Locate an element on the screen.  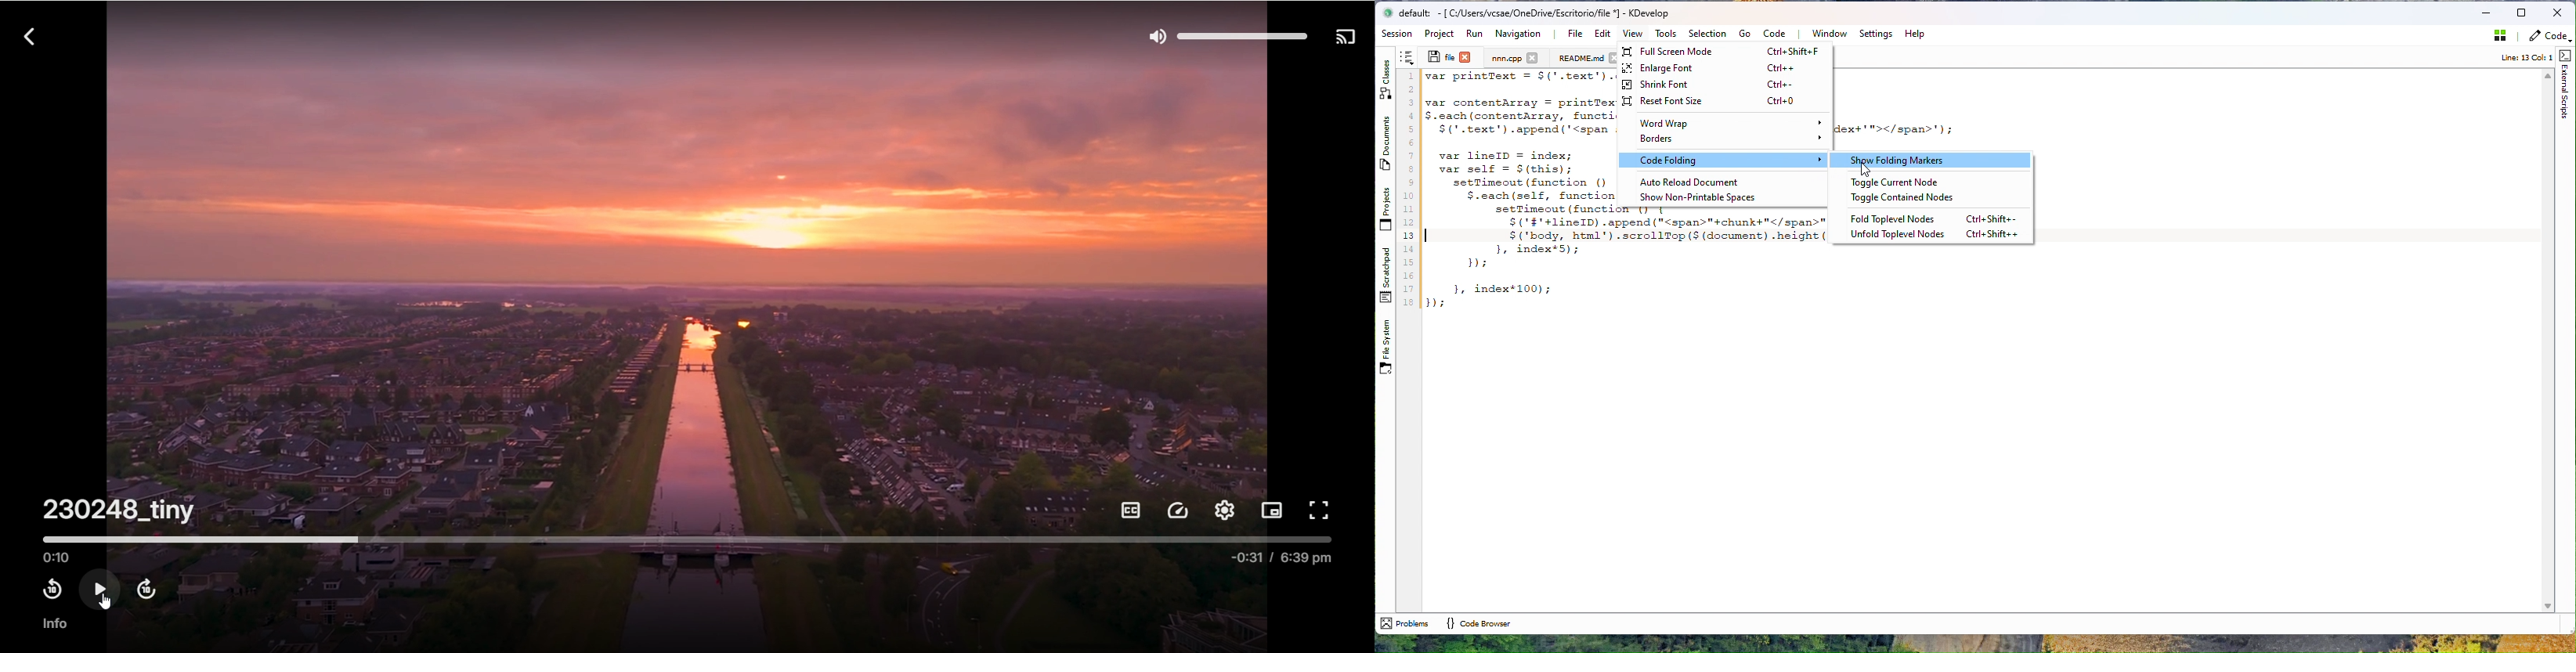
play is located at coordinates (101, 587).